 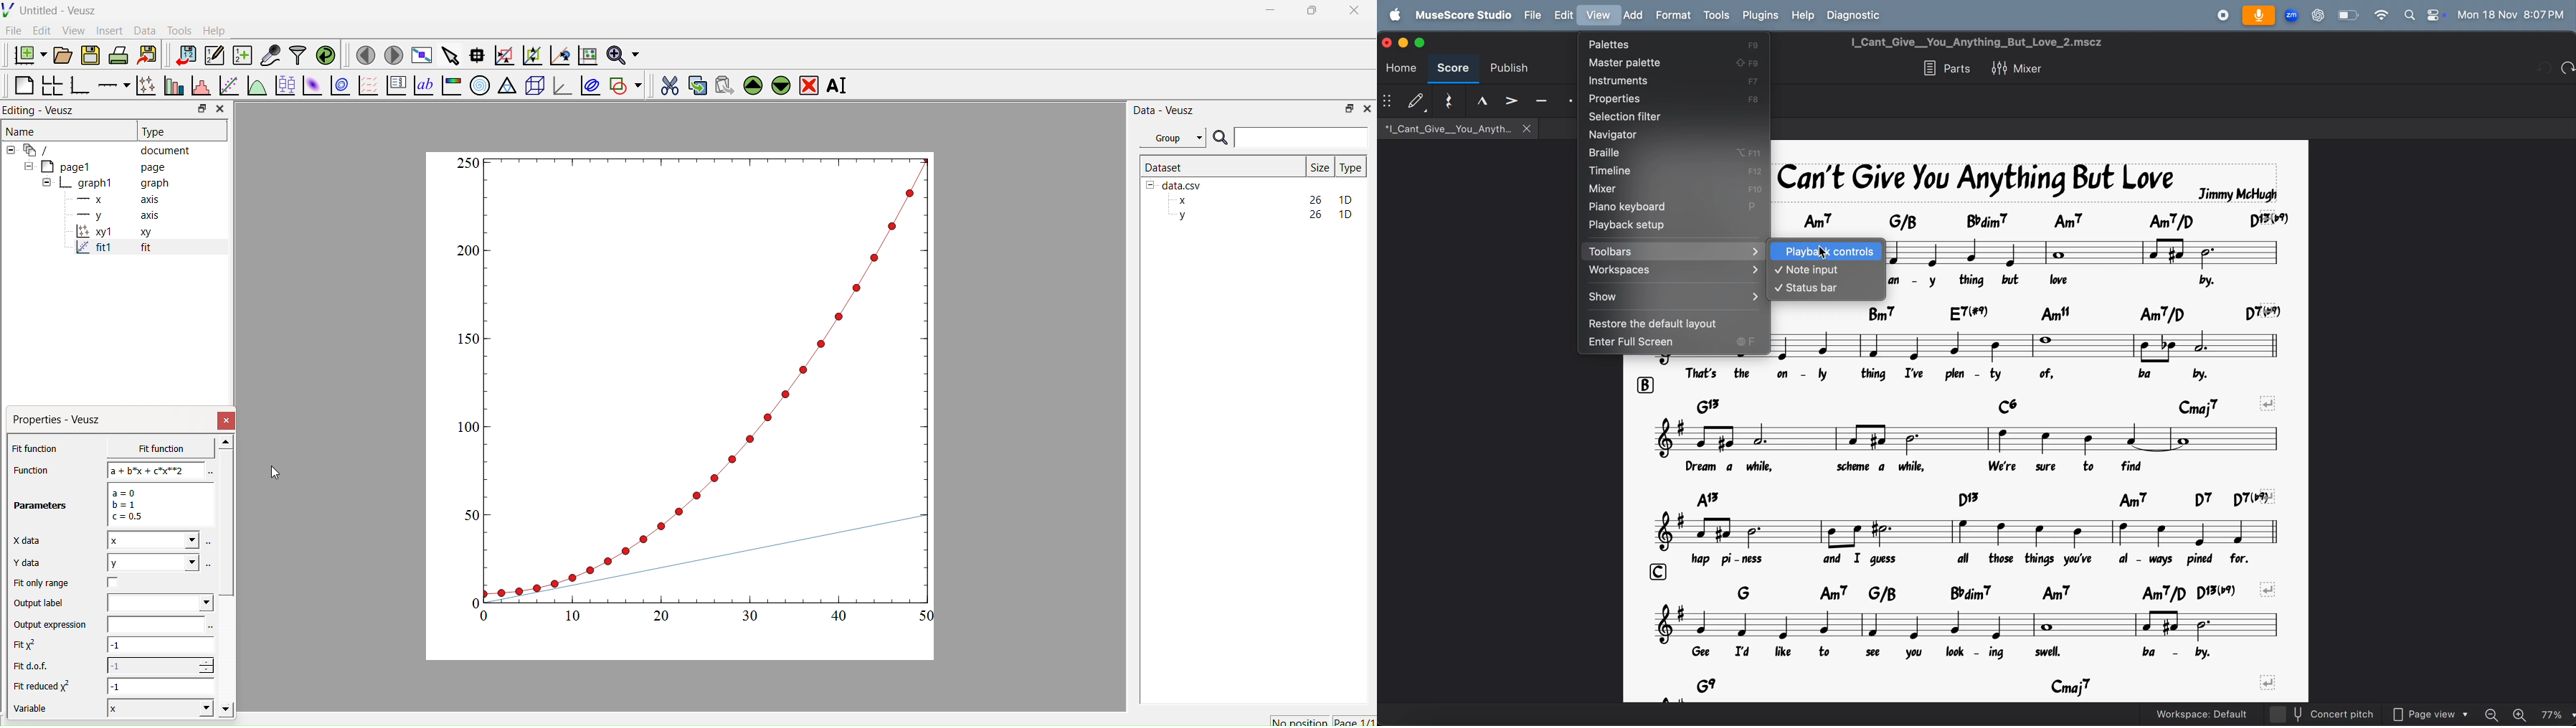 What do you see at coordinates (2261, 14) in the screenshot?
I see `microphone` at bounding box center [2261, 14].